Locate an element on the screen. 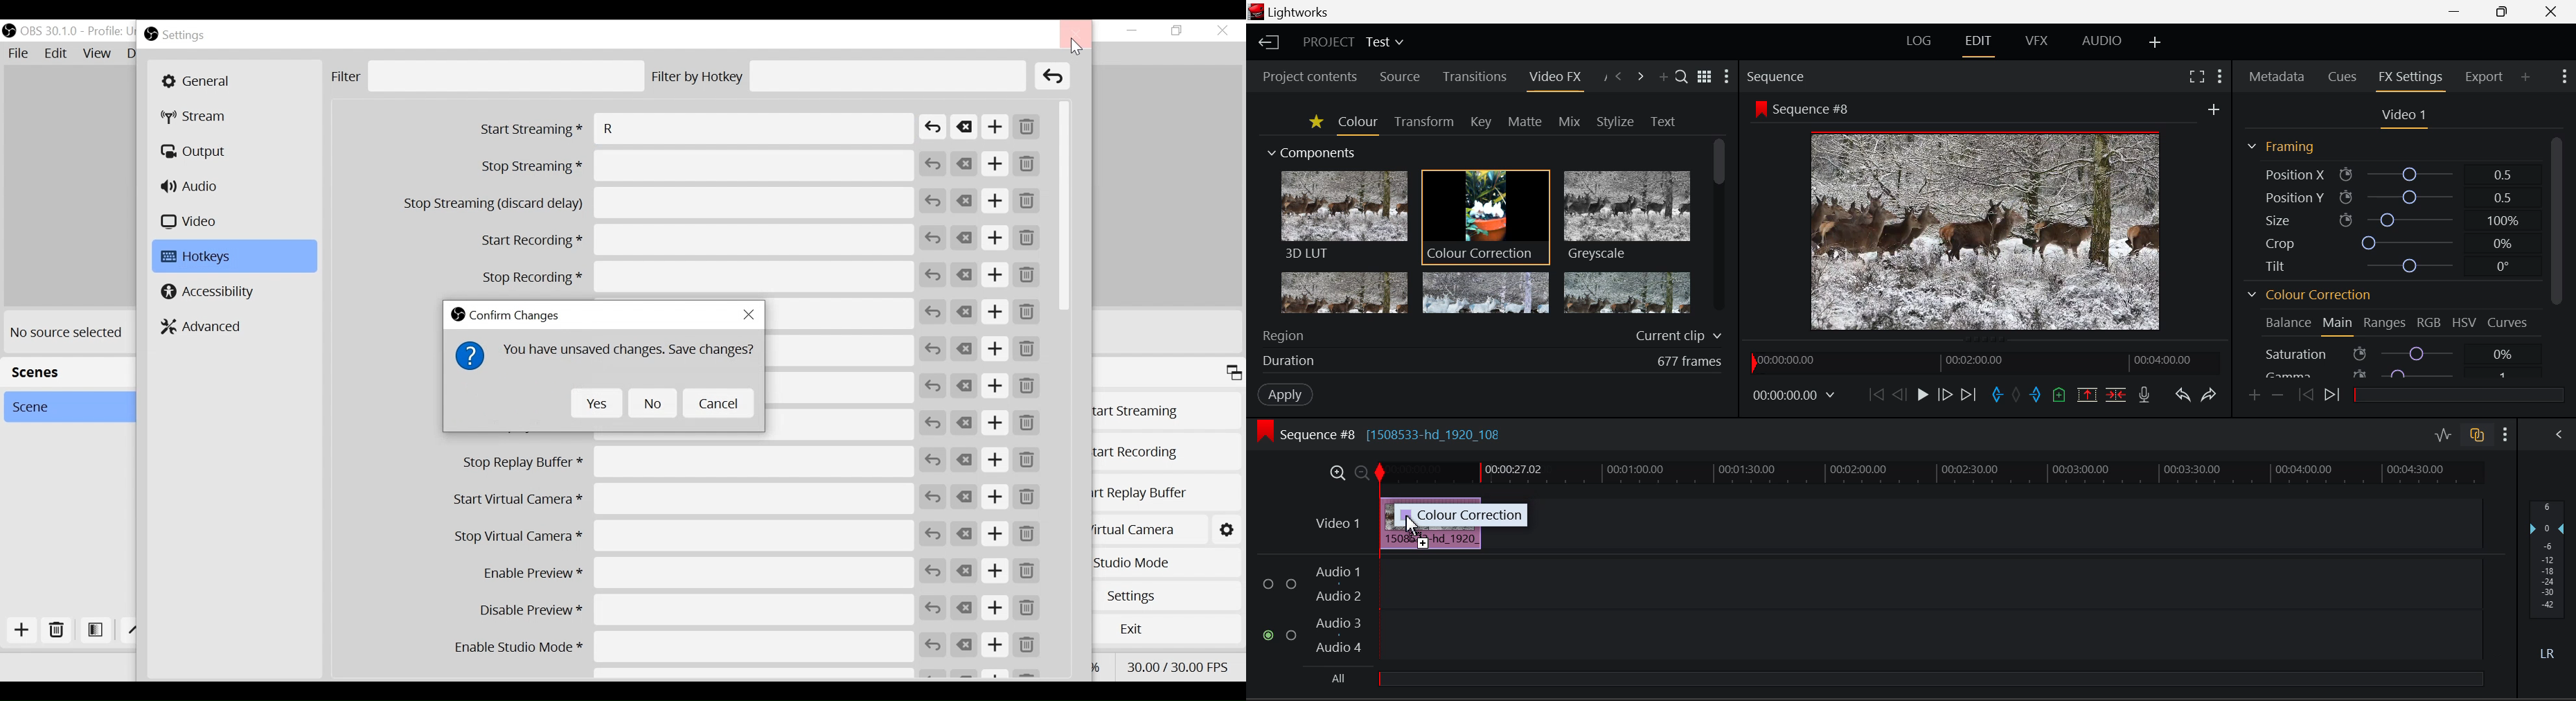 Image resolution: width=2576 pixels, height=728 pixels. Add is located at coordinates (996, 535).